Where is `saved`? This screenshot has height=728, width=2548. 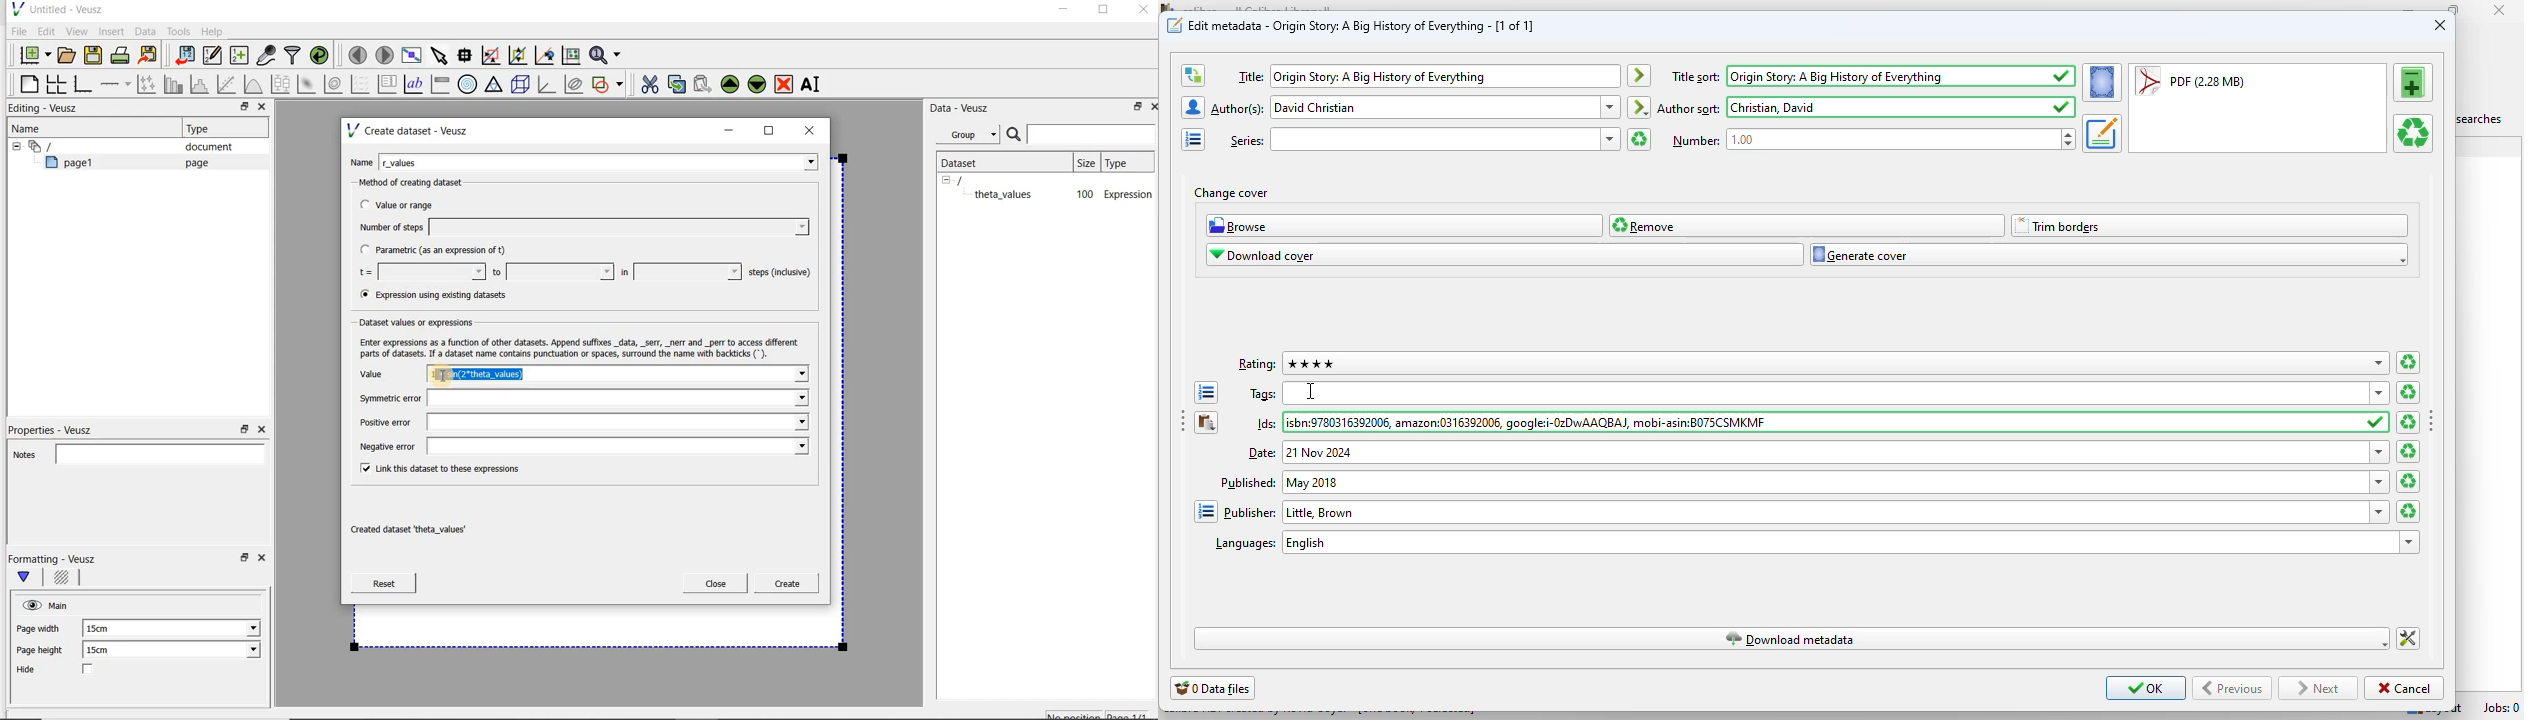 saved is located at coordinates (2063, 76).